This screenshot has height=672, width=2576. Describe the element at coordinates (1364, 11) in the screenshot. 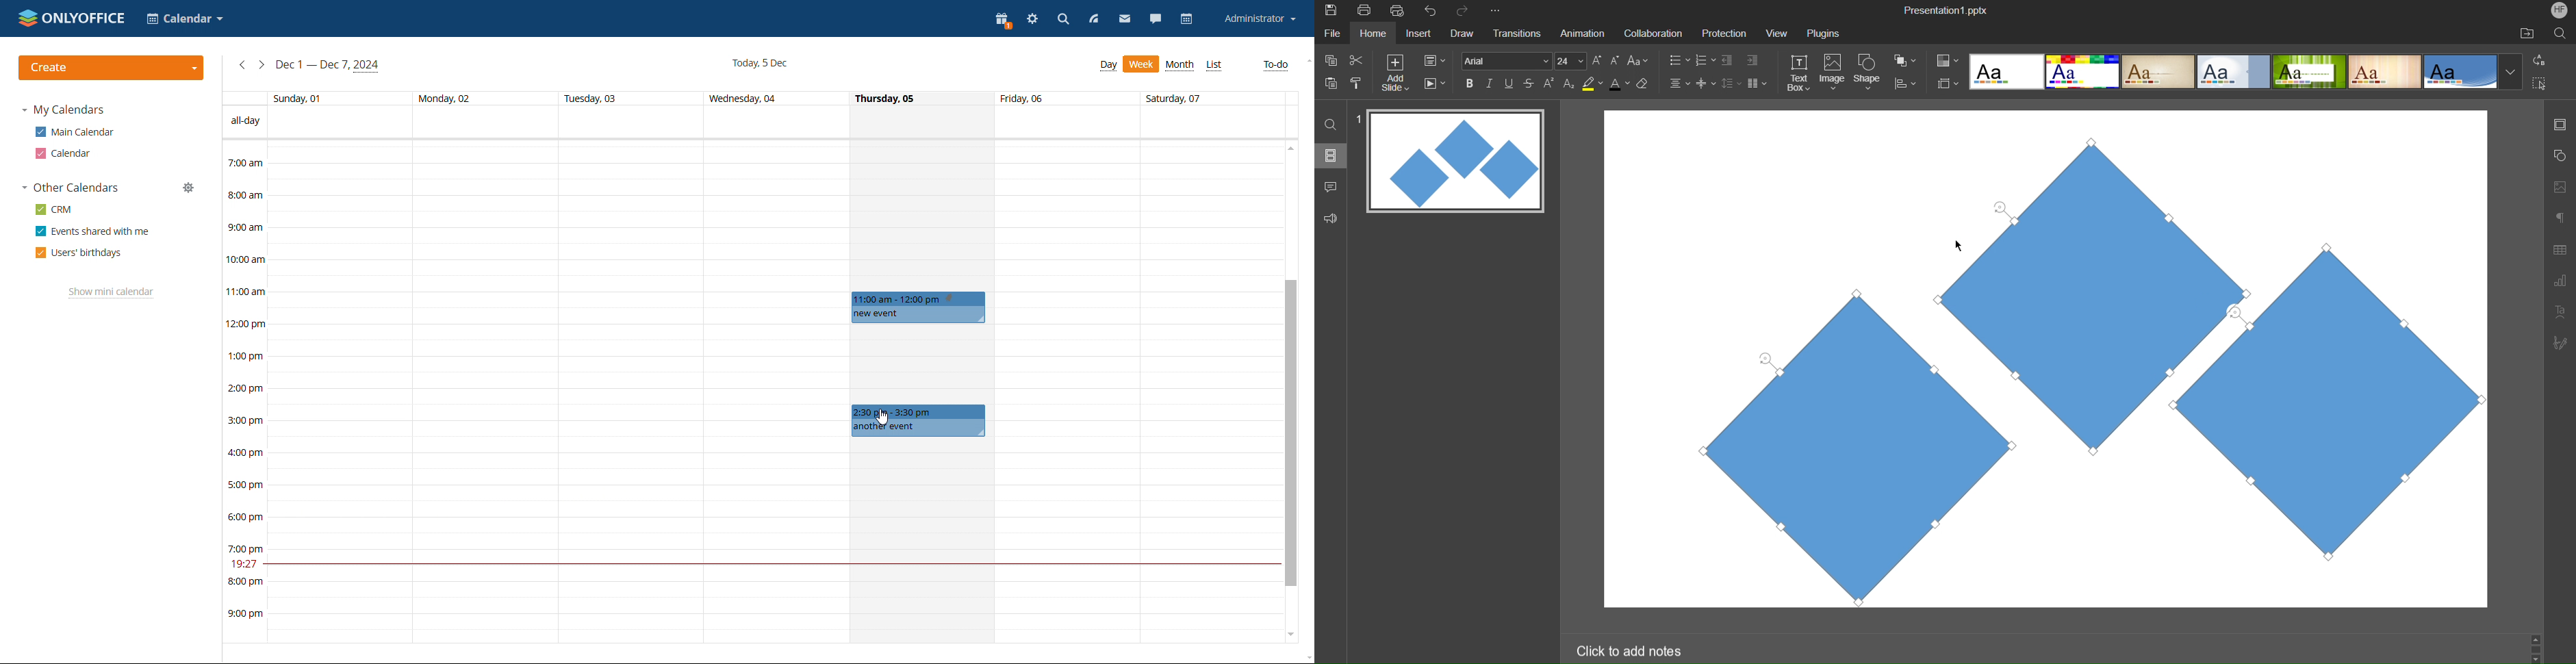

I see `Print` at that location.